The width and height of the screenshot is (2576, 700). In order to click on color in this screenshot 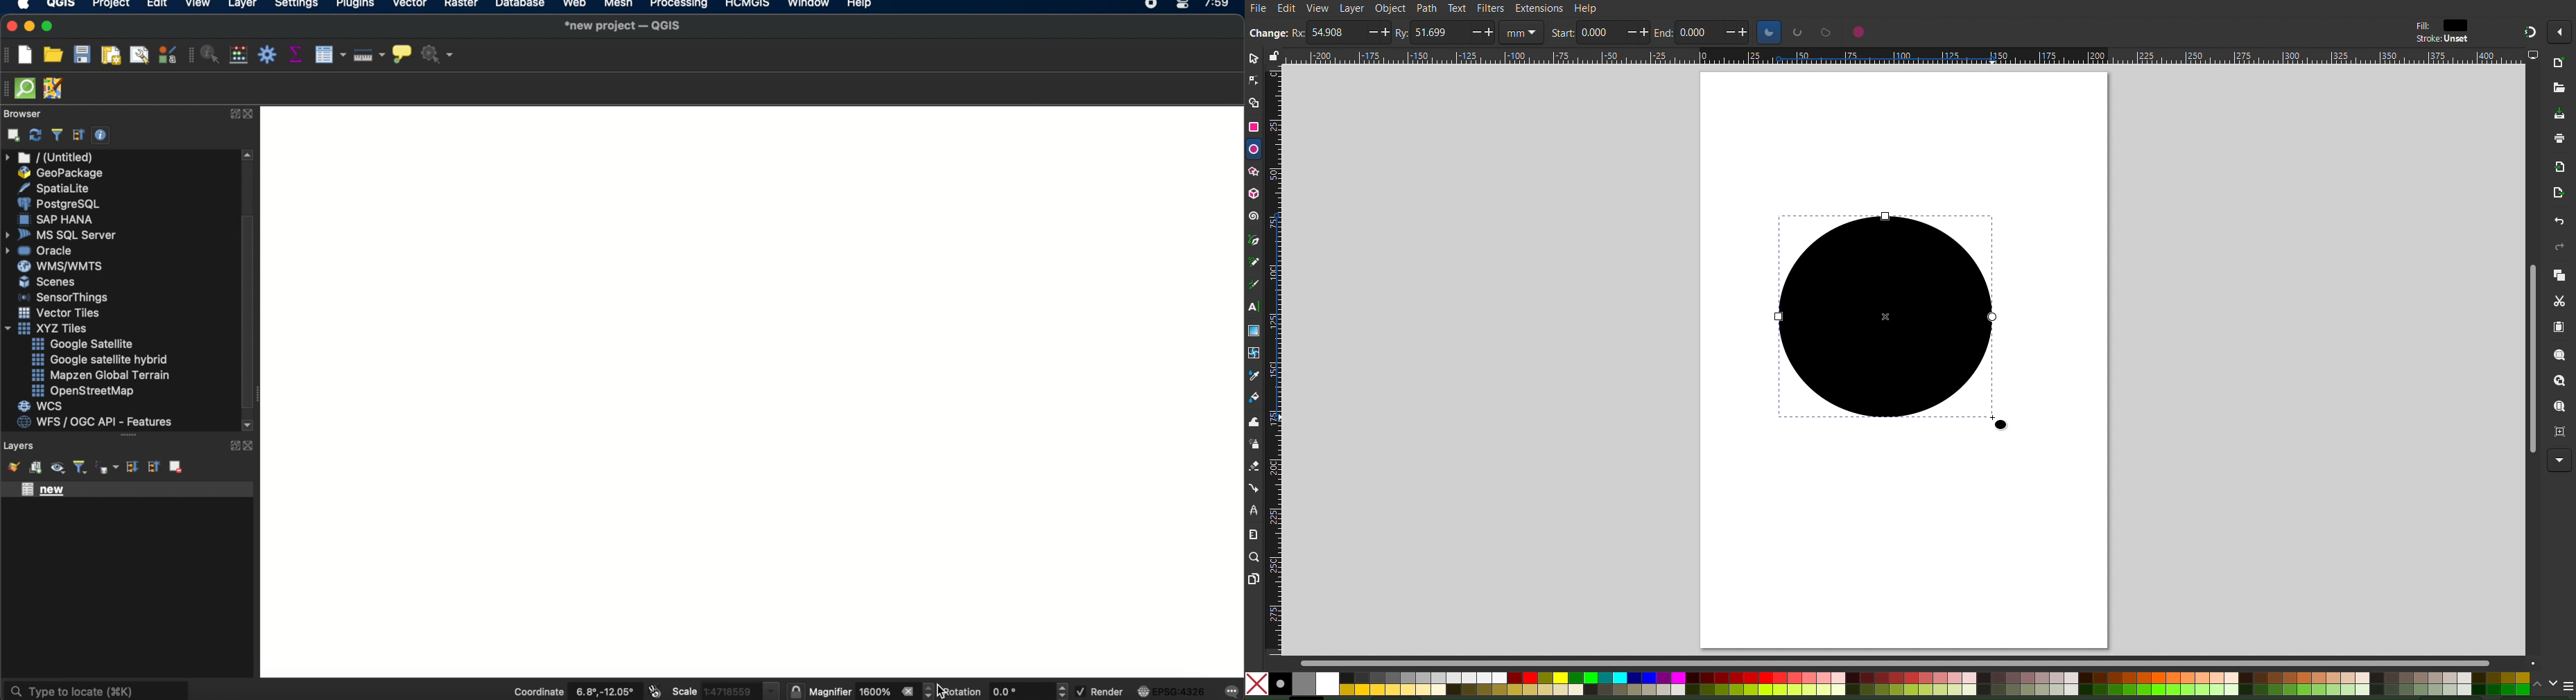, I will do `click(2457, 24)`.